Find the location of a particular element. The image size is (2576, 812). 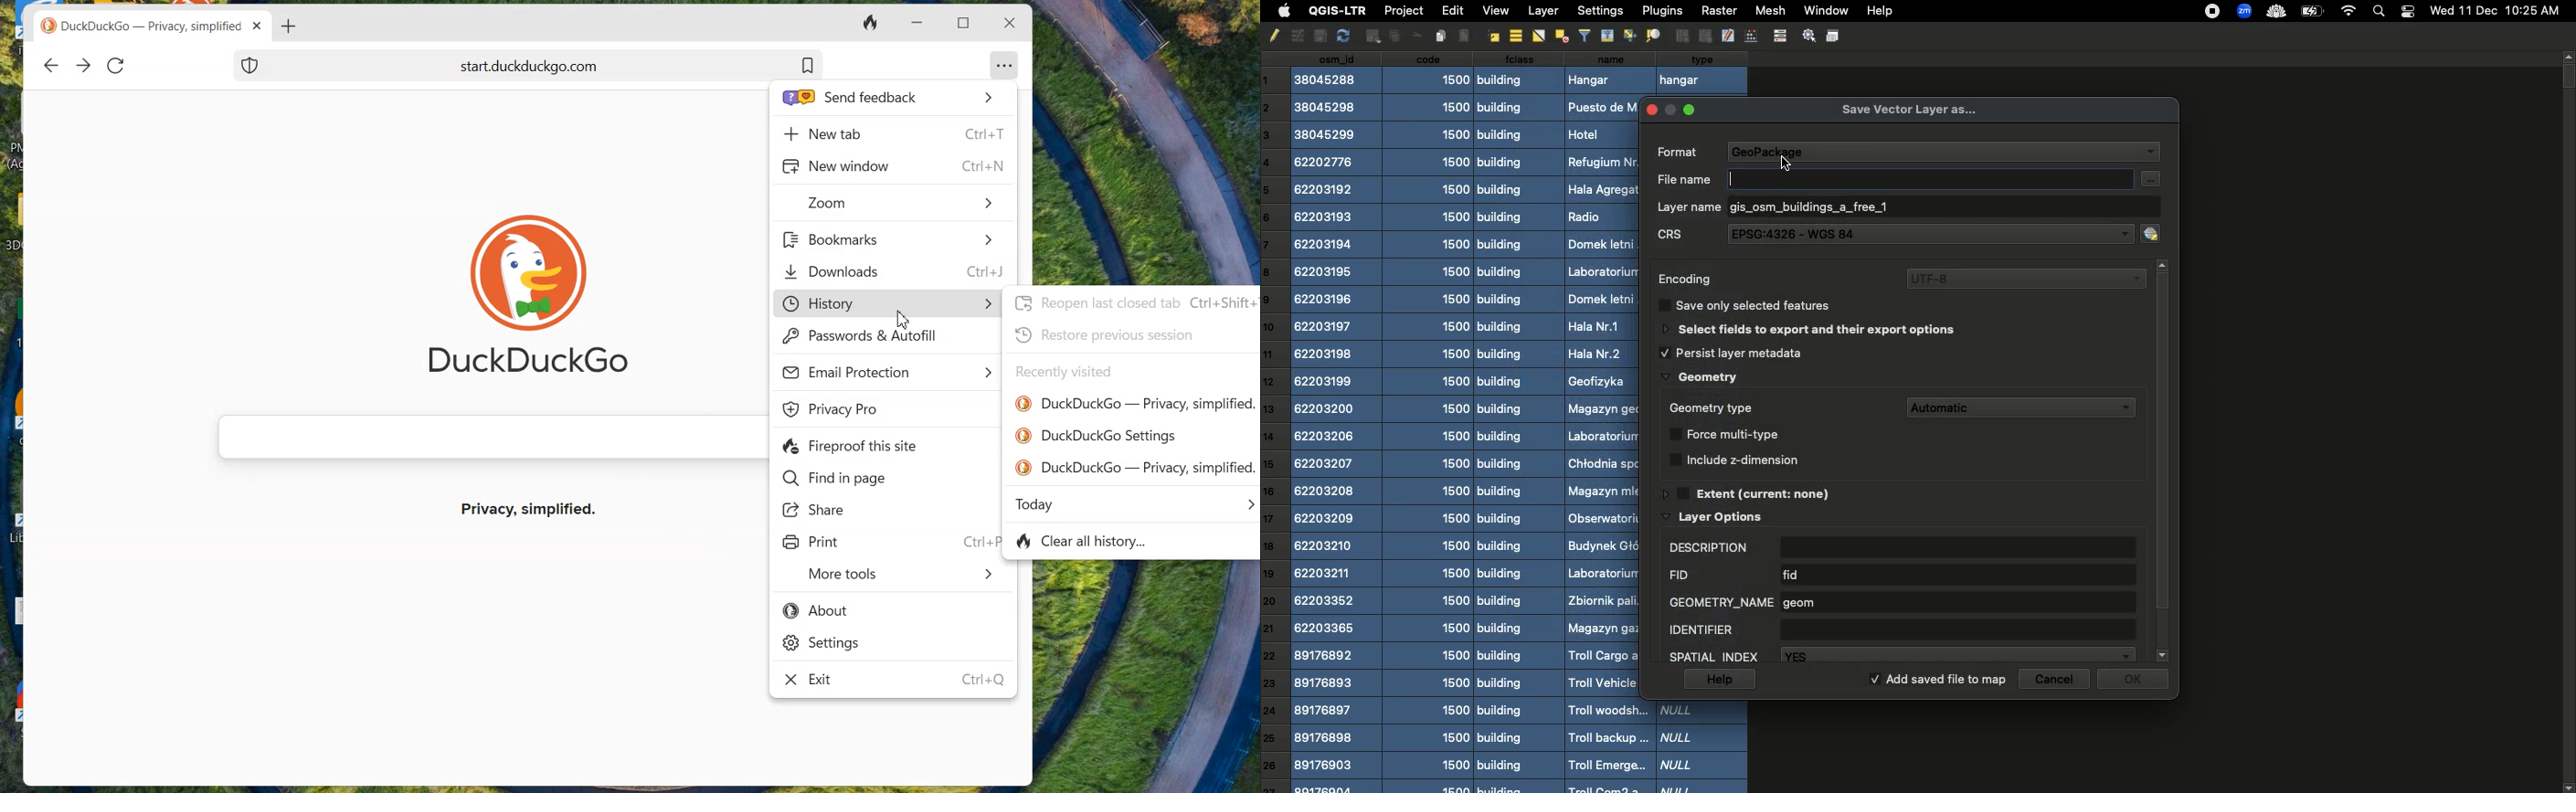

Plugins is located at coordinates (1660, 10).